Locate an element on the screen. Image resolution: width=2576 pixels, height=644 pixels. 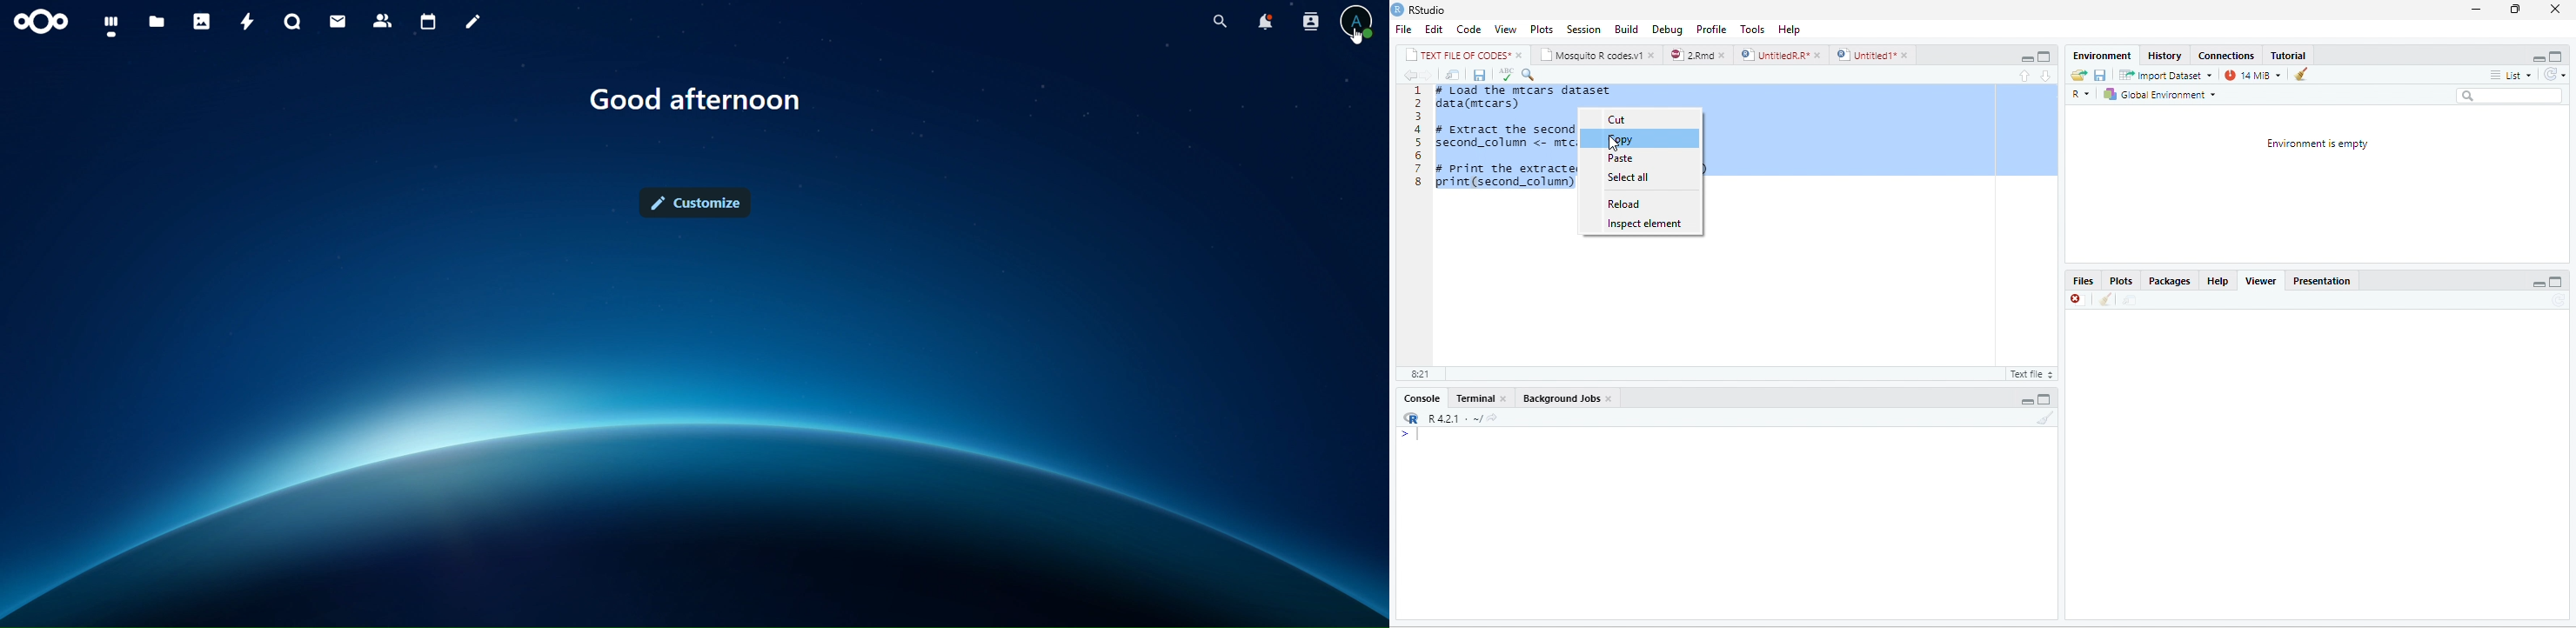
text file is located at coordinates (2031, 375).